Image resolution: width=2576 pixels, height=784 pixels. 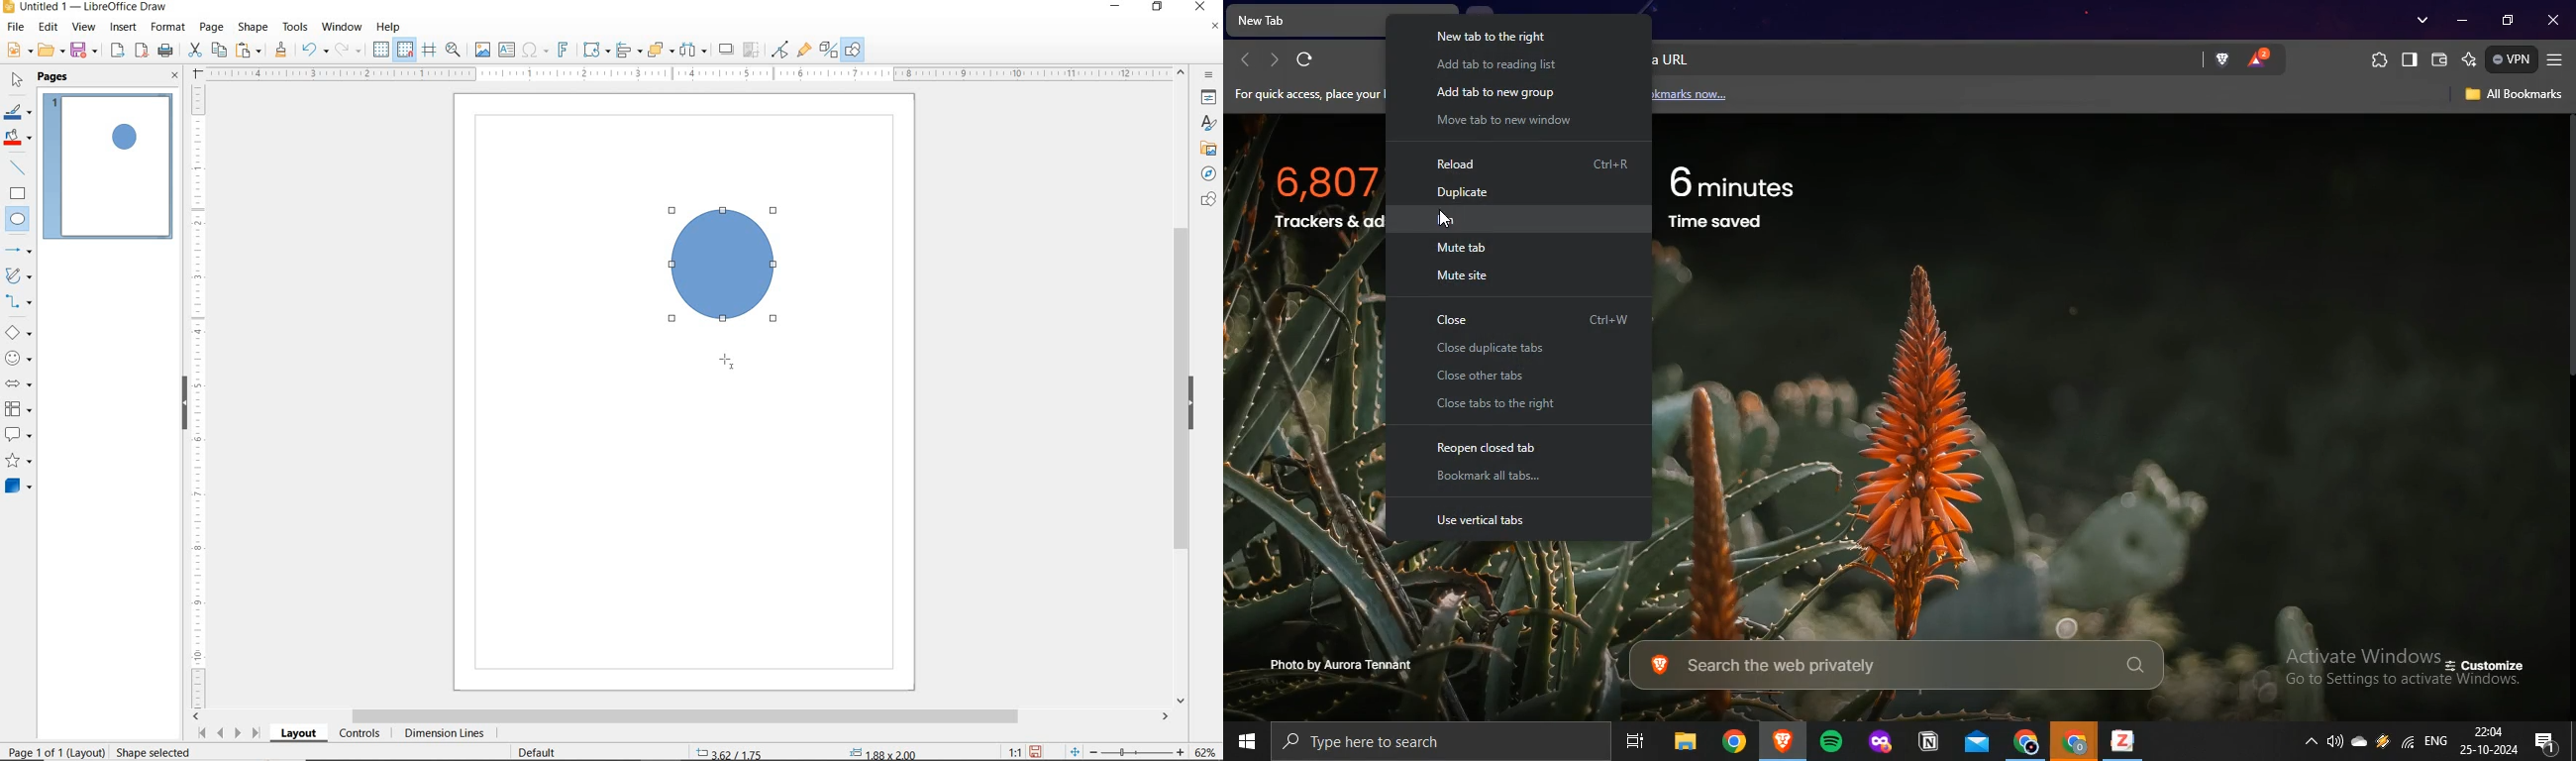 I want to click on PASTE, so click(x=250, y=50).